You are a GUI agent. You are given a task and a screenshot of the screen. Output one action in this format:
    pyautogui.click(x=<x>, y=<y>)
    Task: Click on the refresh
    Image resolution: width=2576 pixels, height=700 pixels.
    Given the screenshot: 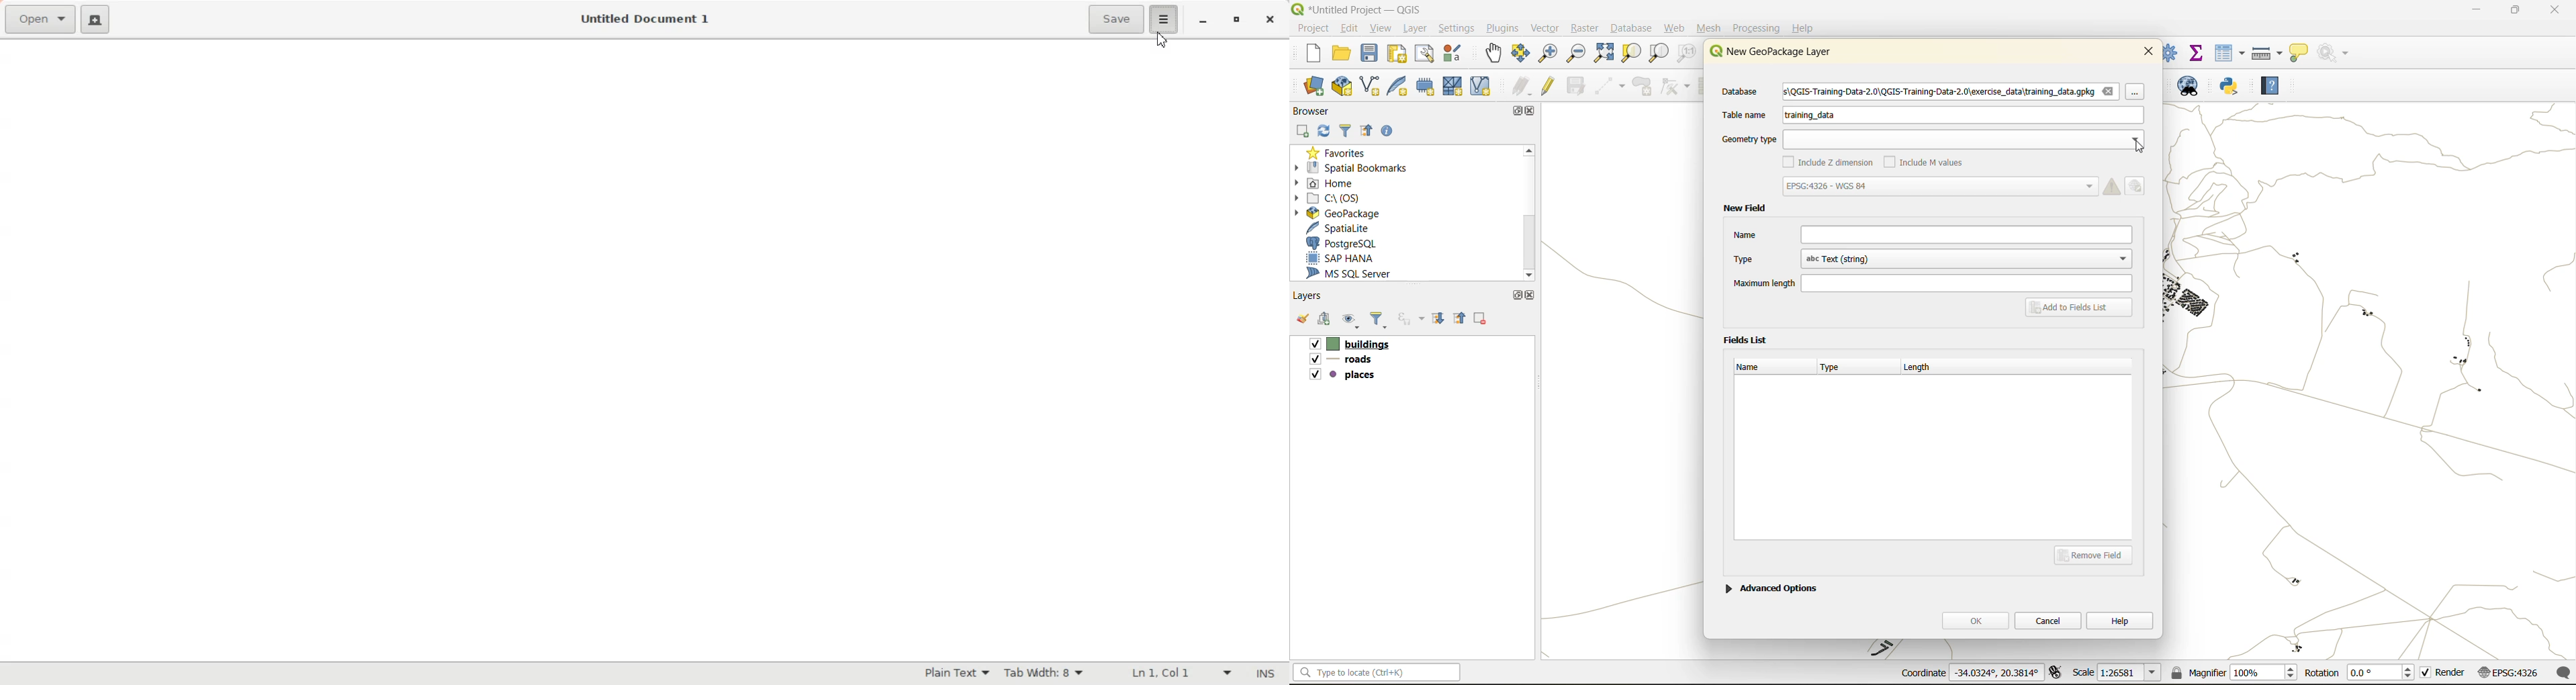 What is the action you would take?
    pyautogui.click(x=1325, y=132)
    